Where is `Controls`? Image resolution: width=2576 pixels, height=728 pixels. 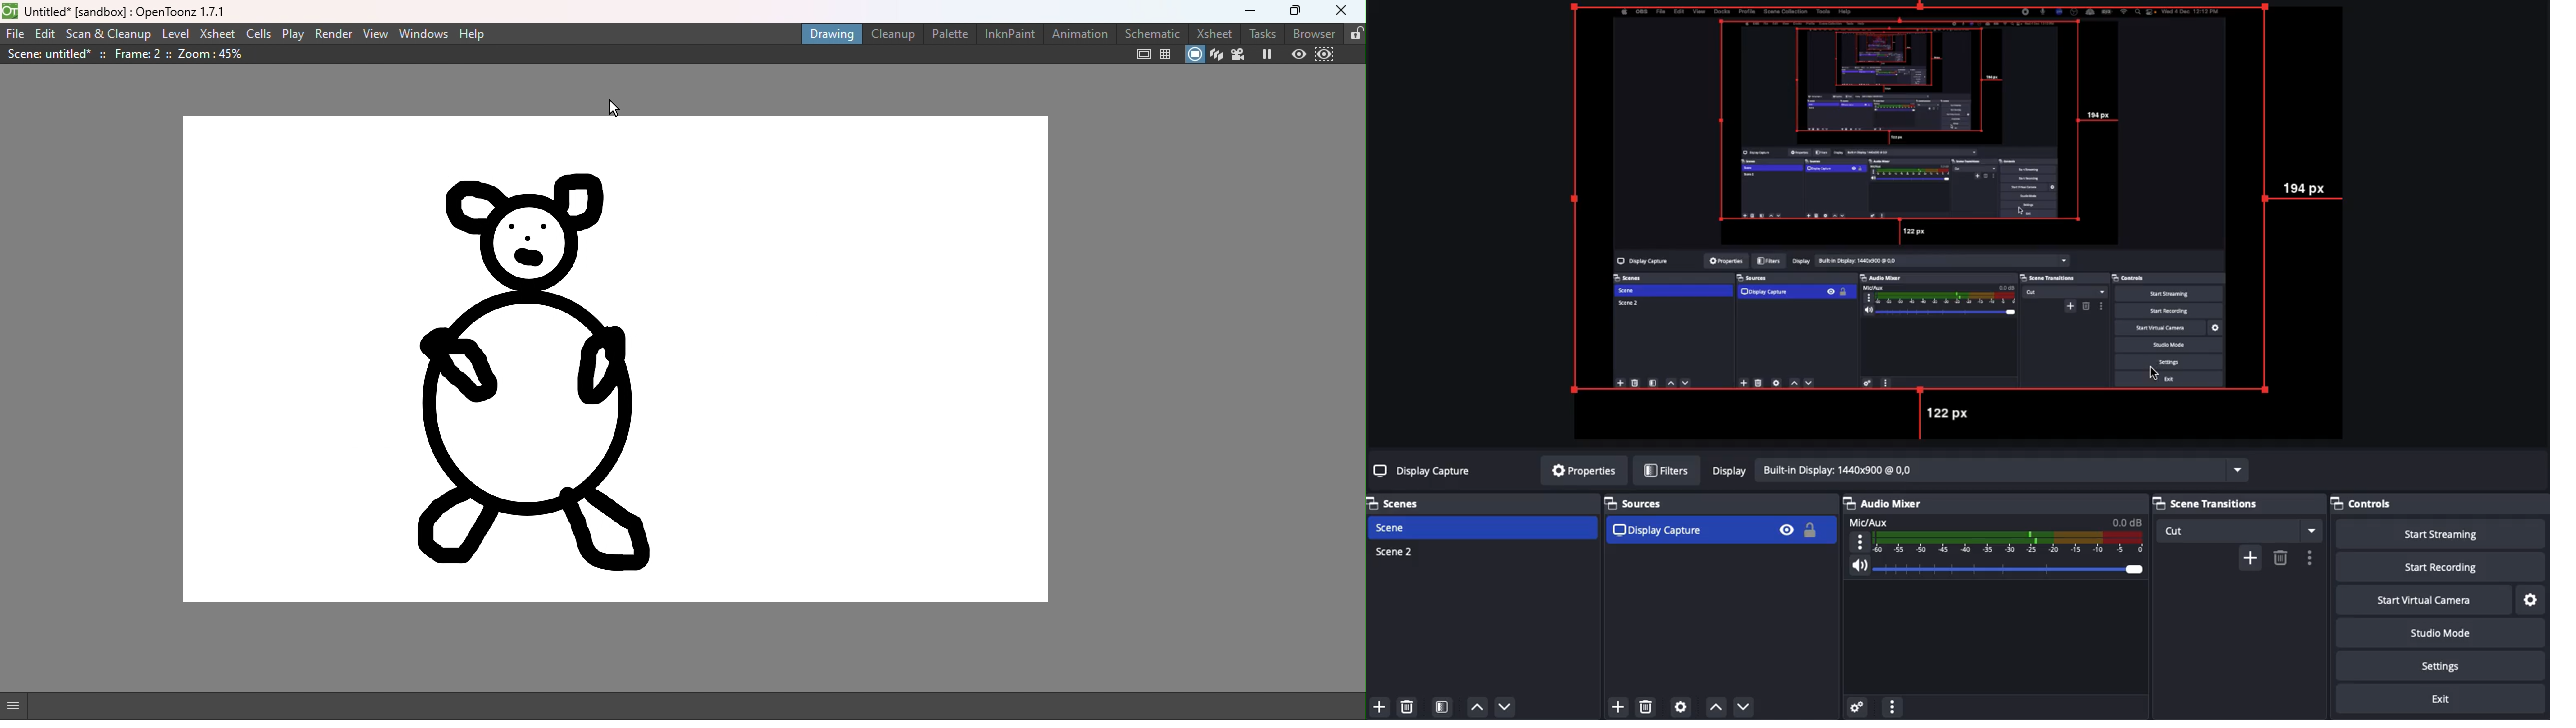 Controls is located at coordinates (2383, 505).